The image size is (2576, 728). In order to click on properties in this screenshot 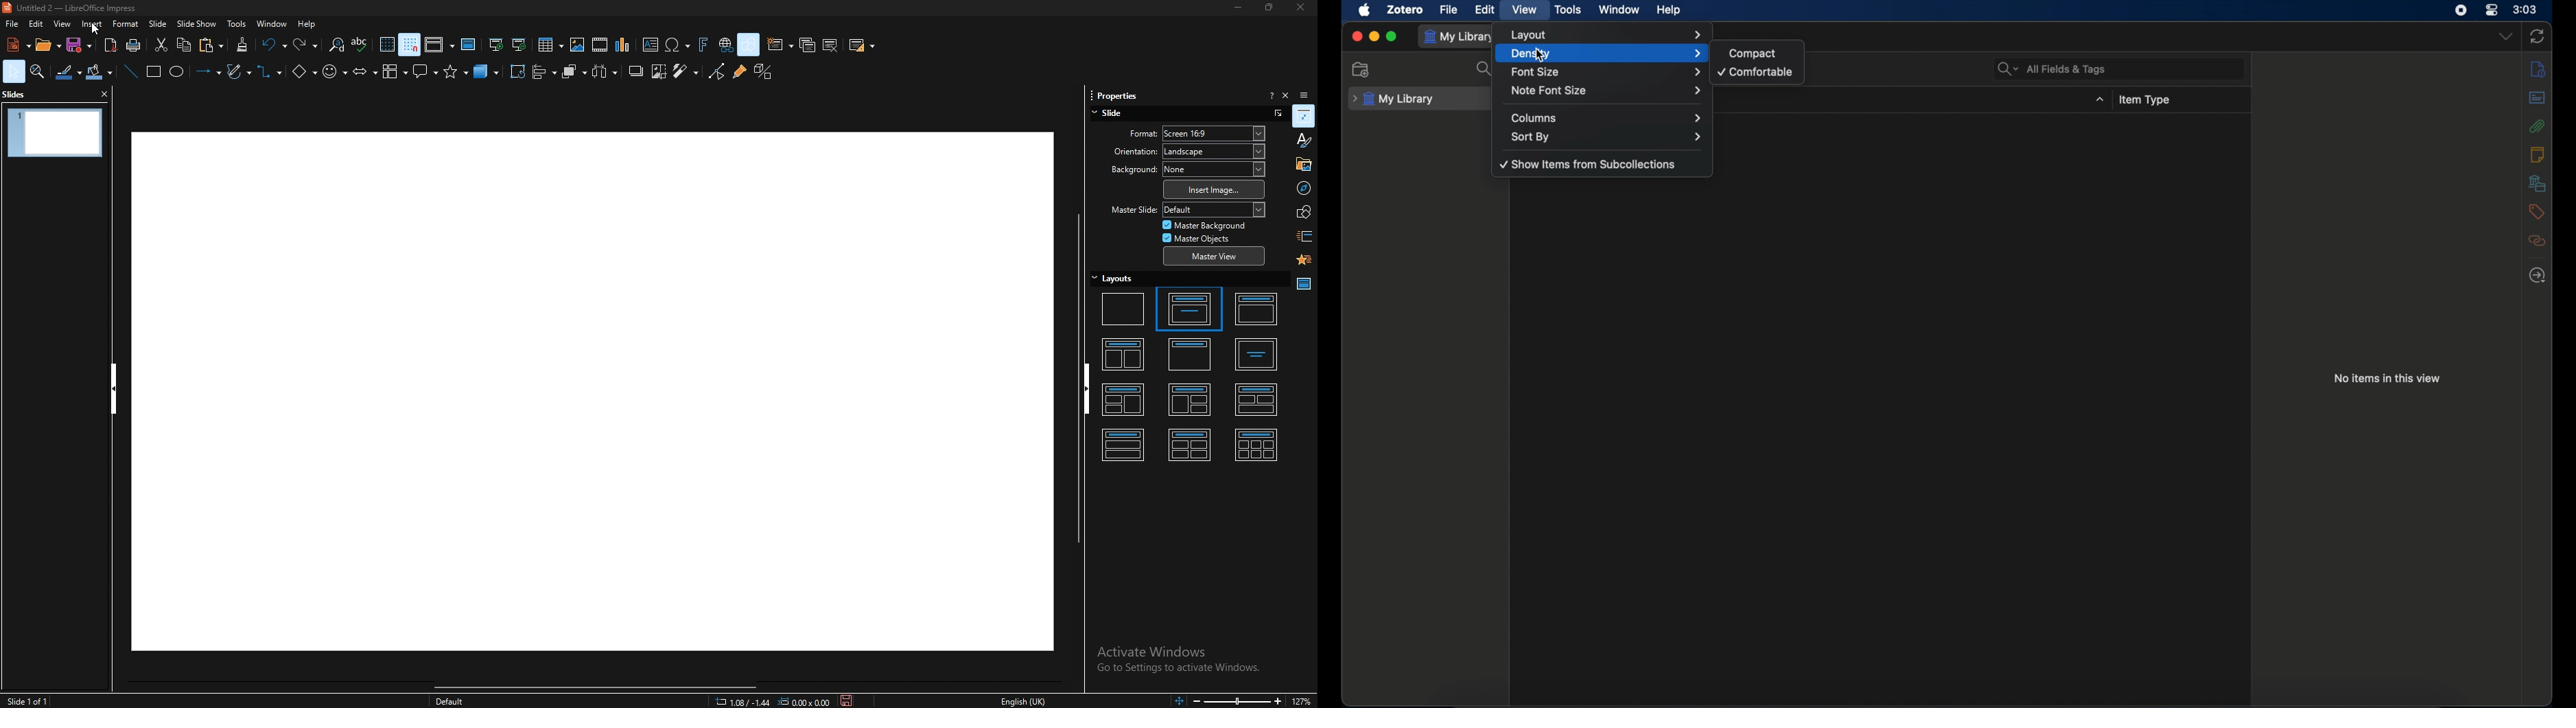, I will do `click(1304, 116)`.